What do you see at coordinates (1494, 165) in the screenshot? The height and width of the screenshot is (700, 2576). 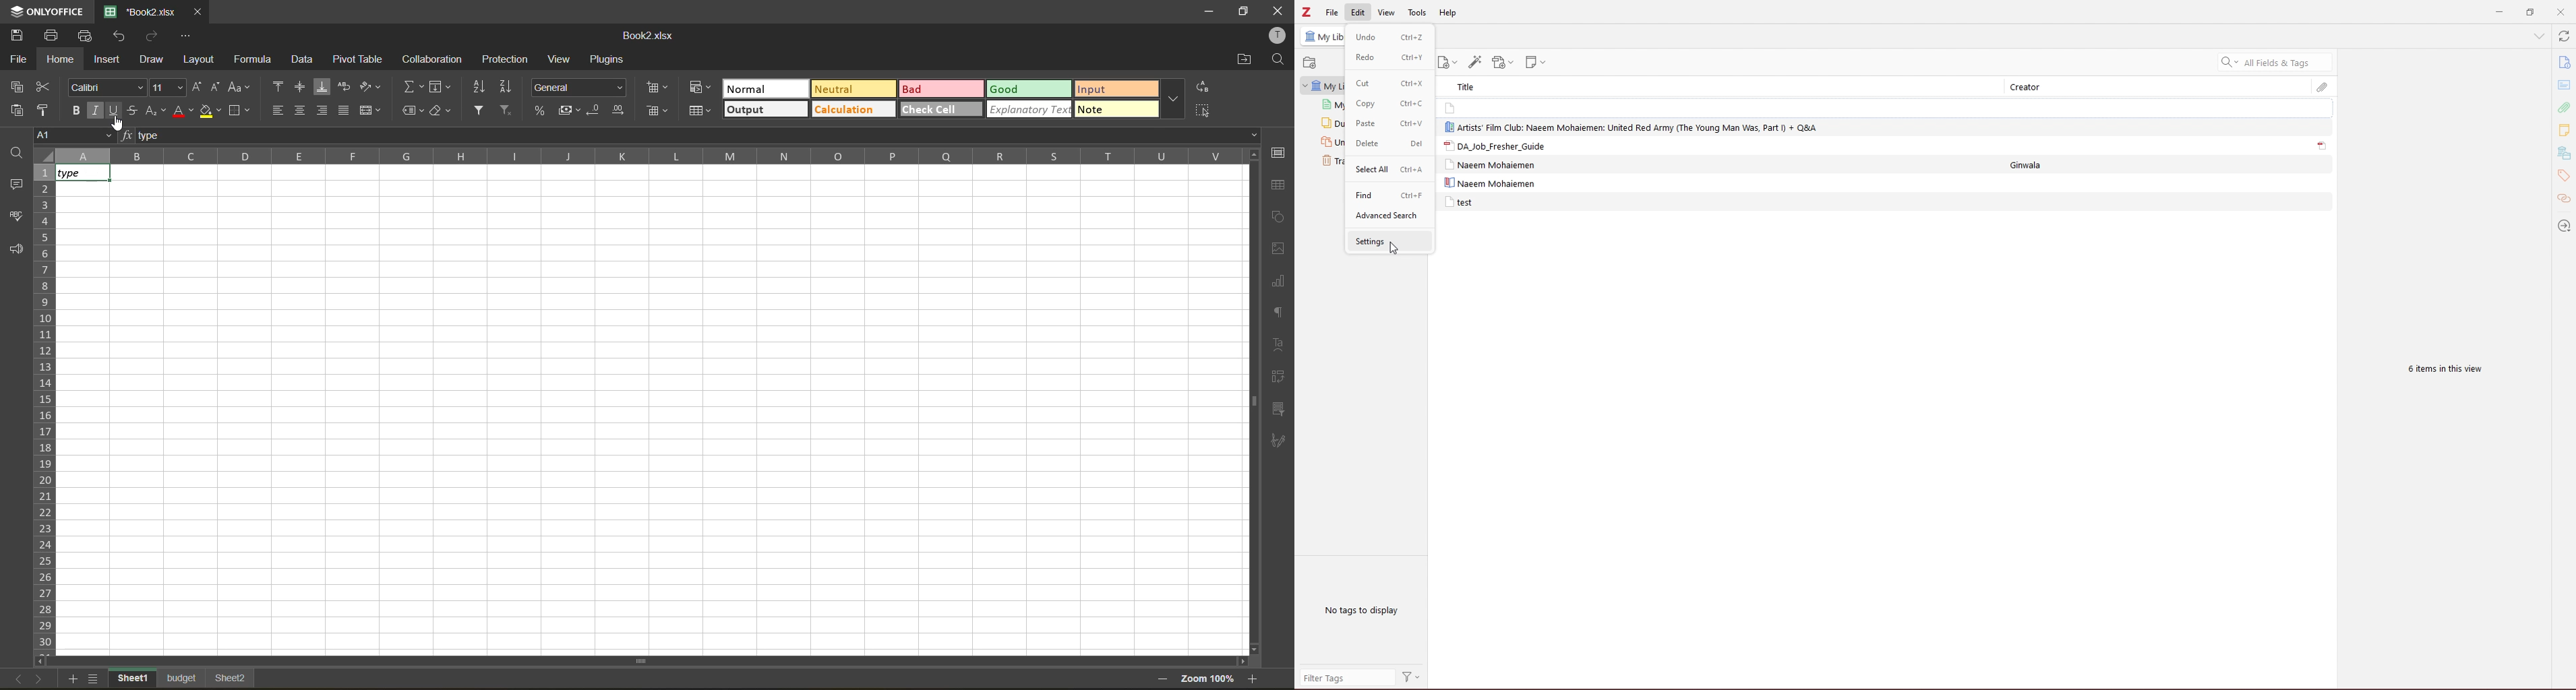 I see `Naeem Mohaiemen` at bounding box center [1494, 165].